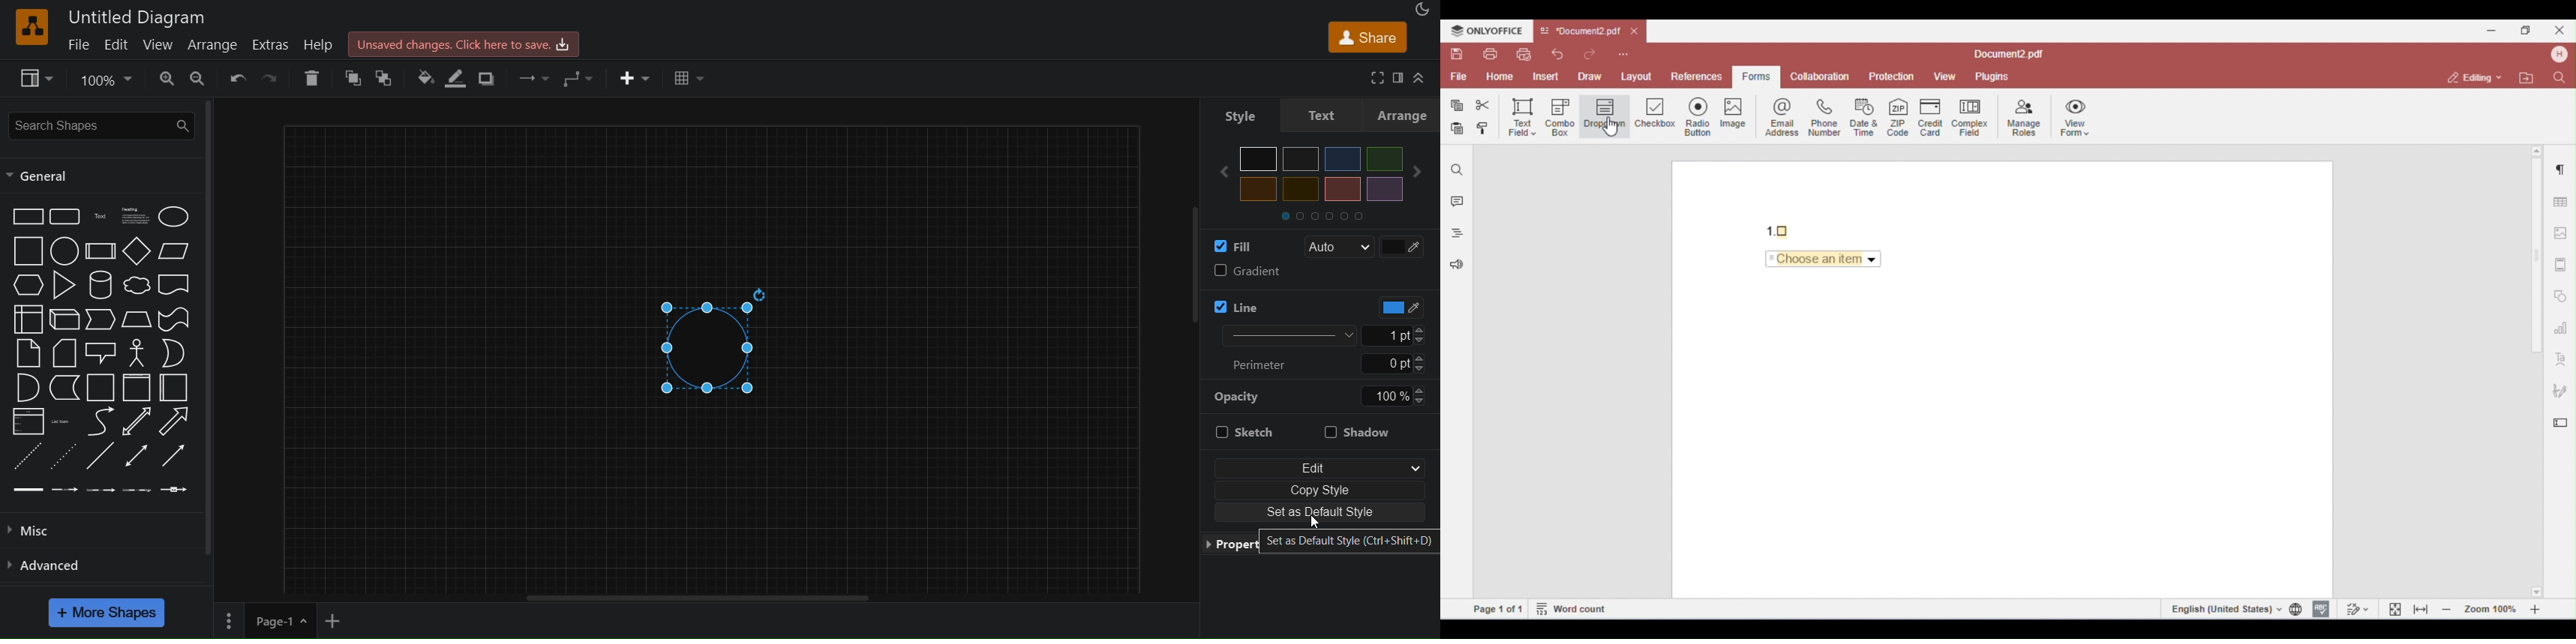  What do you see at coordinates (1181, 282) in the screenshot?
I see `scroll` at bounding box center [1181, 282].